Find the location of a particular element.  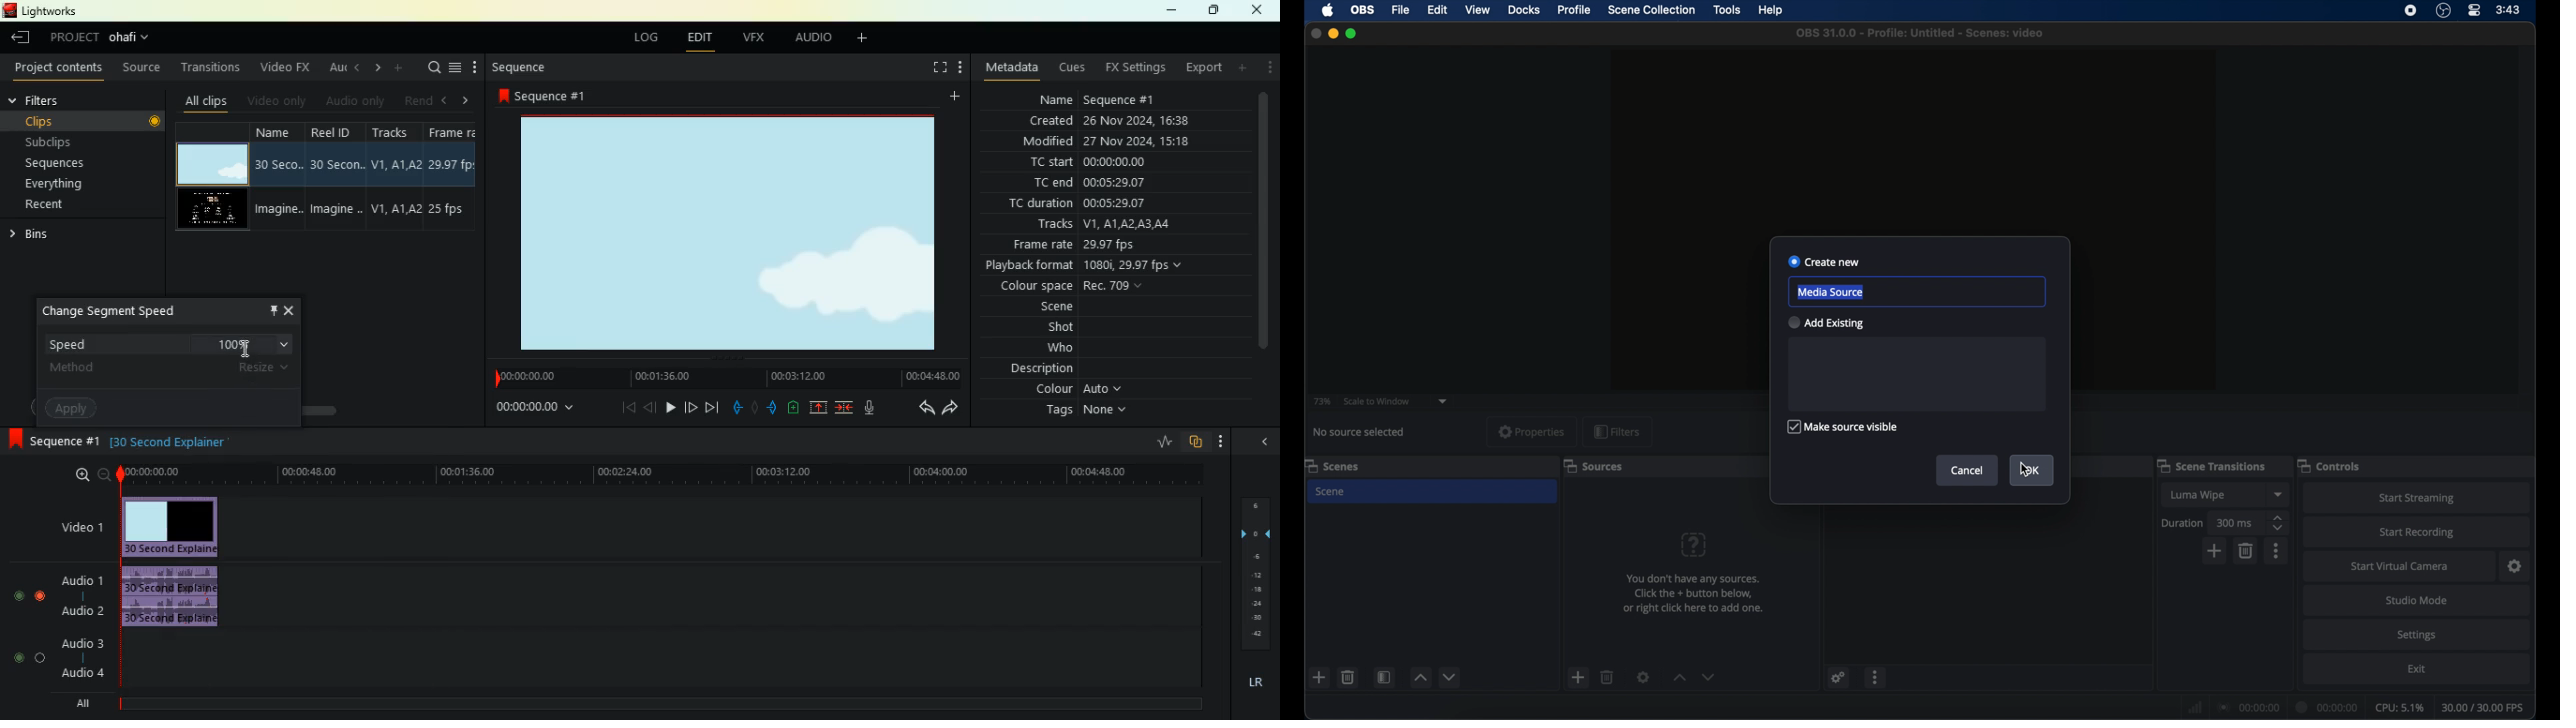

scroll is located at coordinates (1263, 230).